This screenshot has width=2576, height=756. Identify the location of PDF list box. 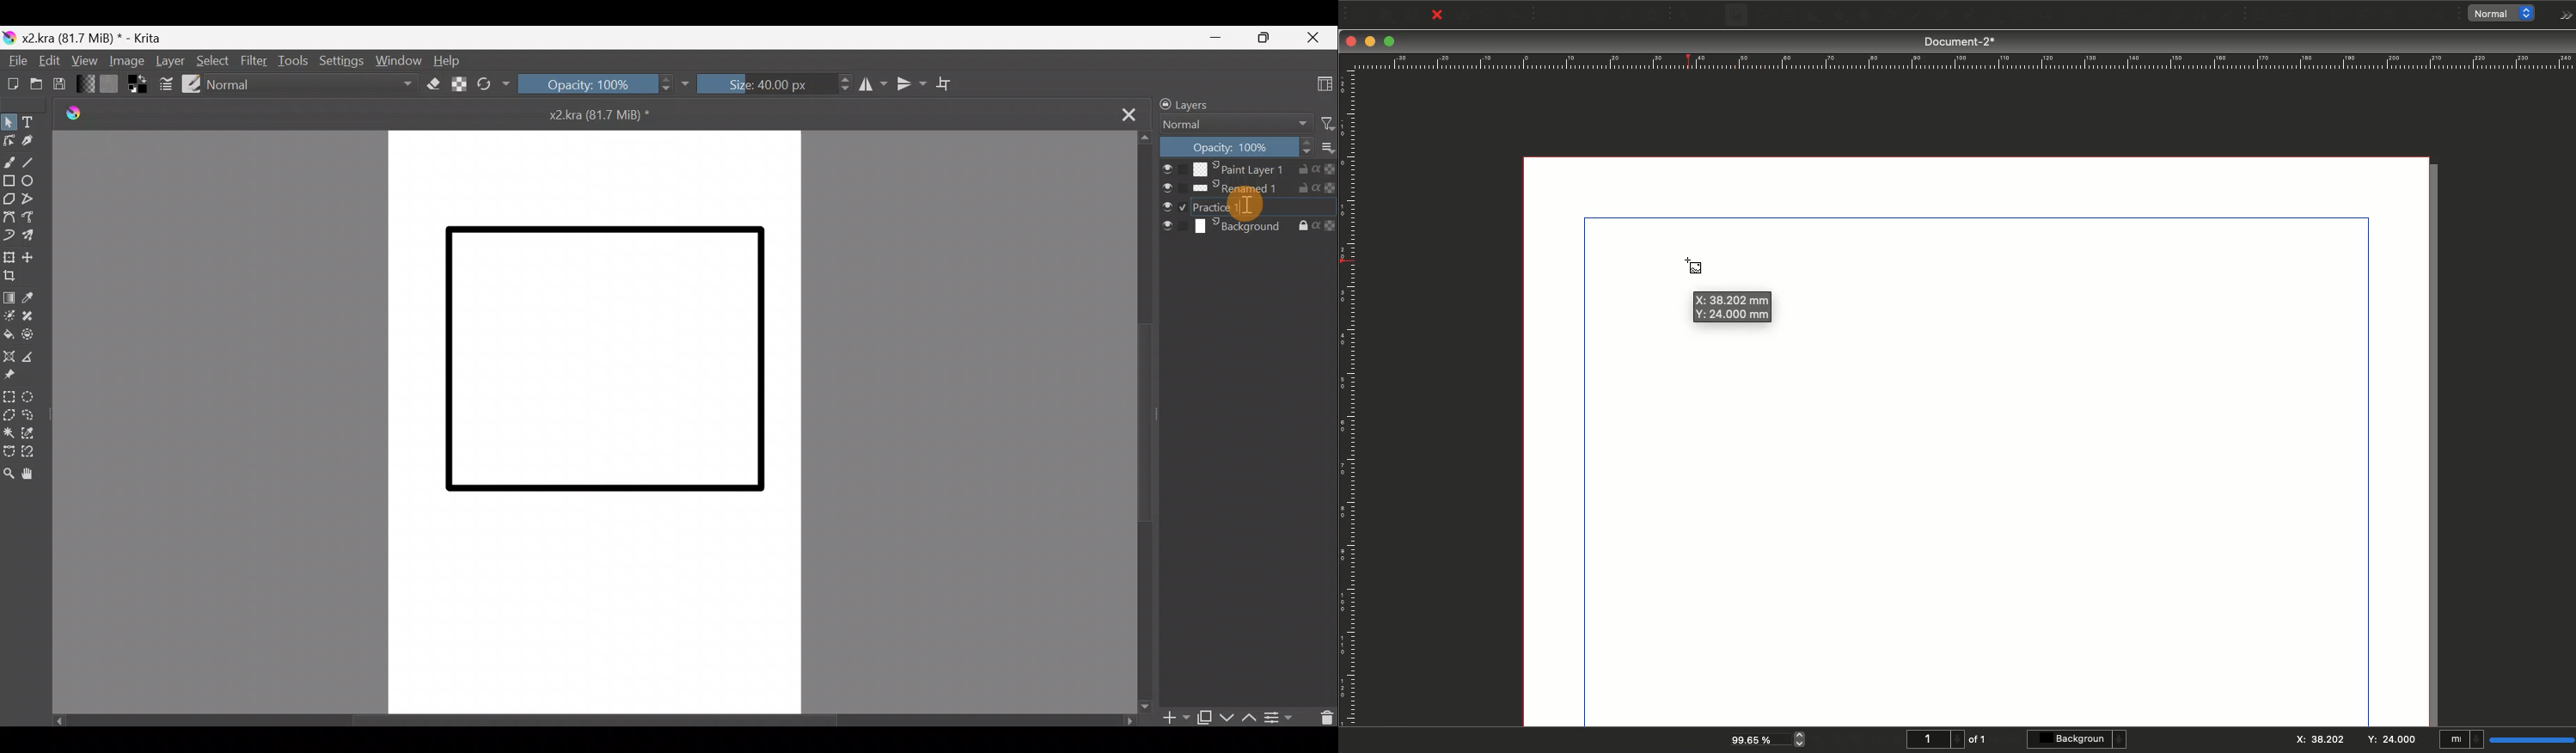
(2389, 15).